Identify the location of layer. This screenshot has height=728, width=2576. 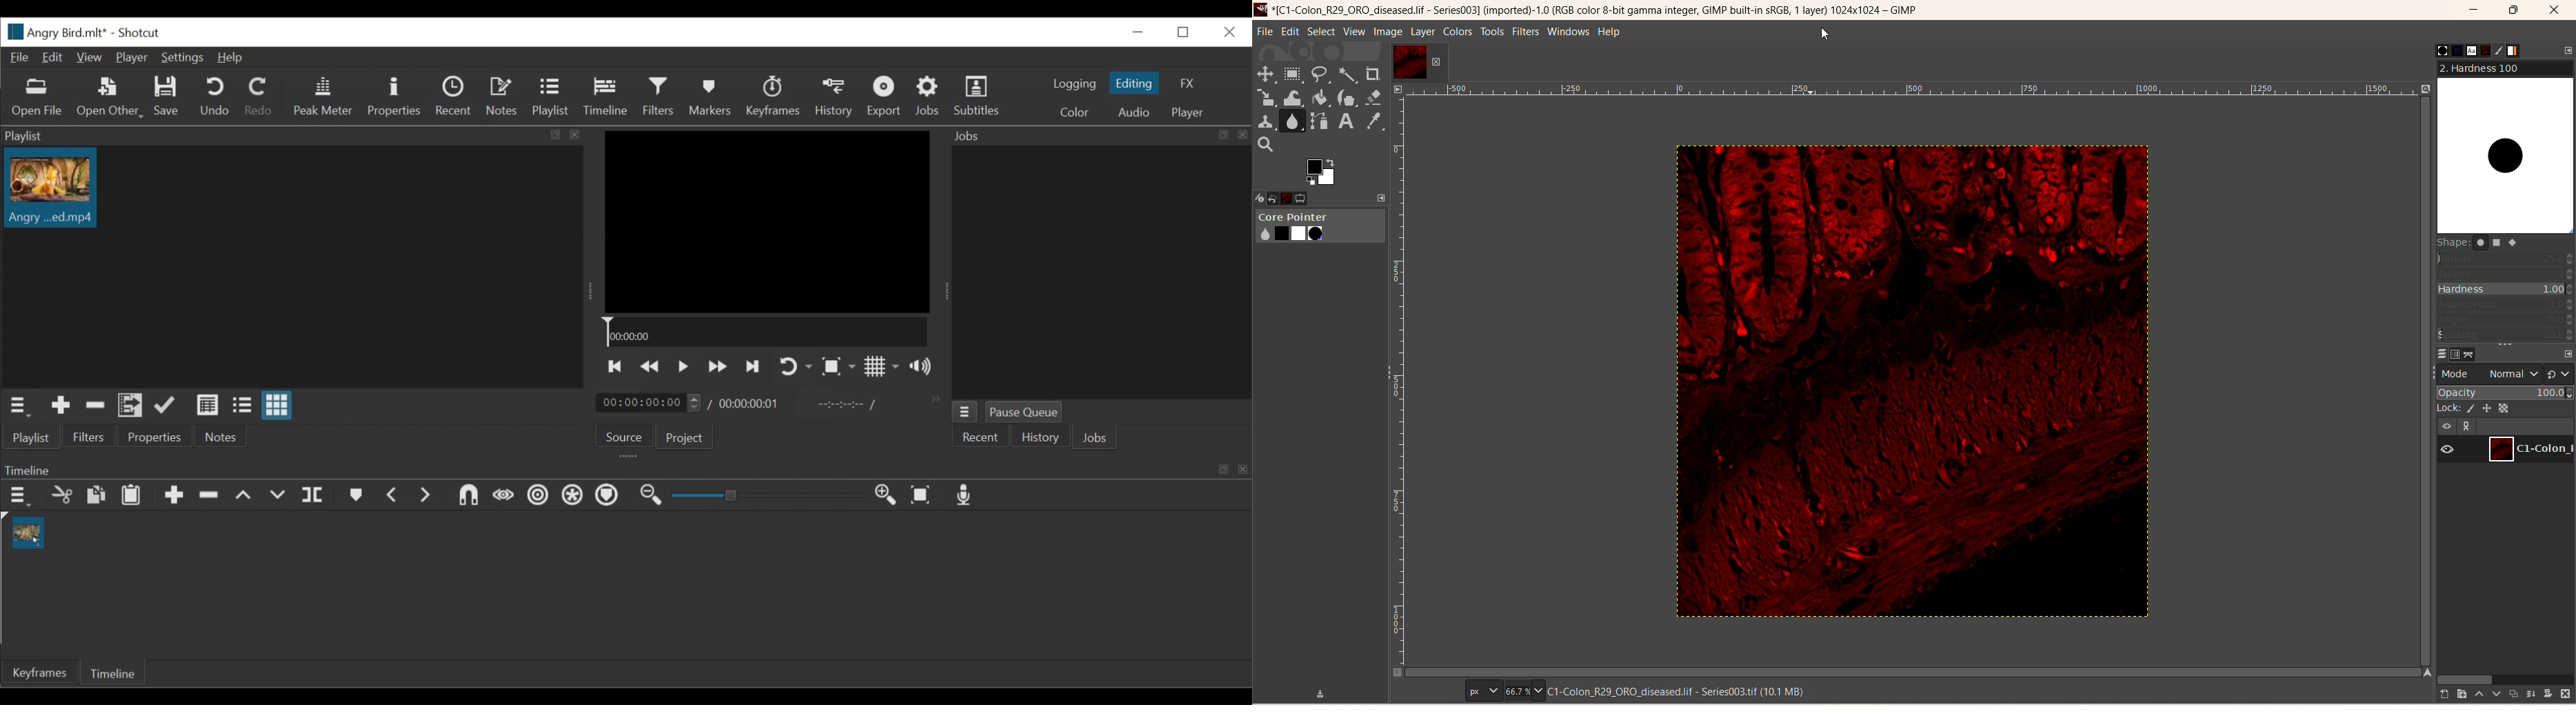
(1422, 32).